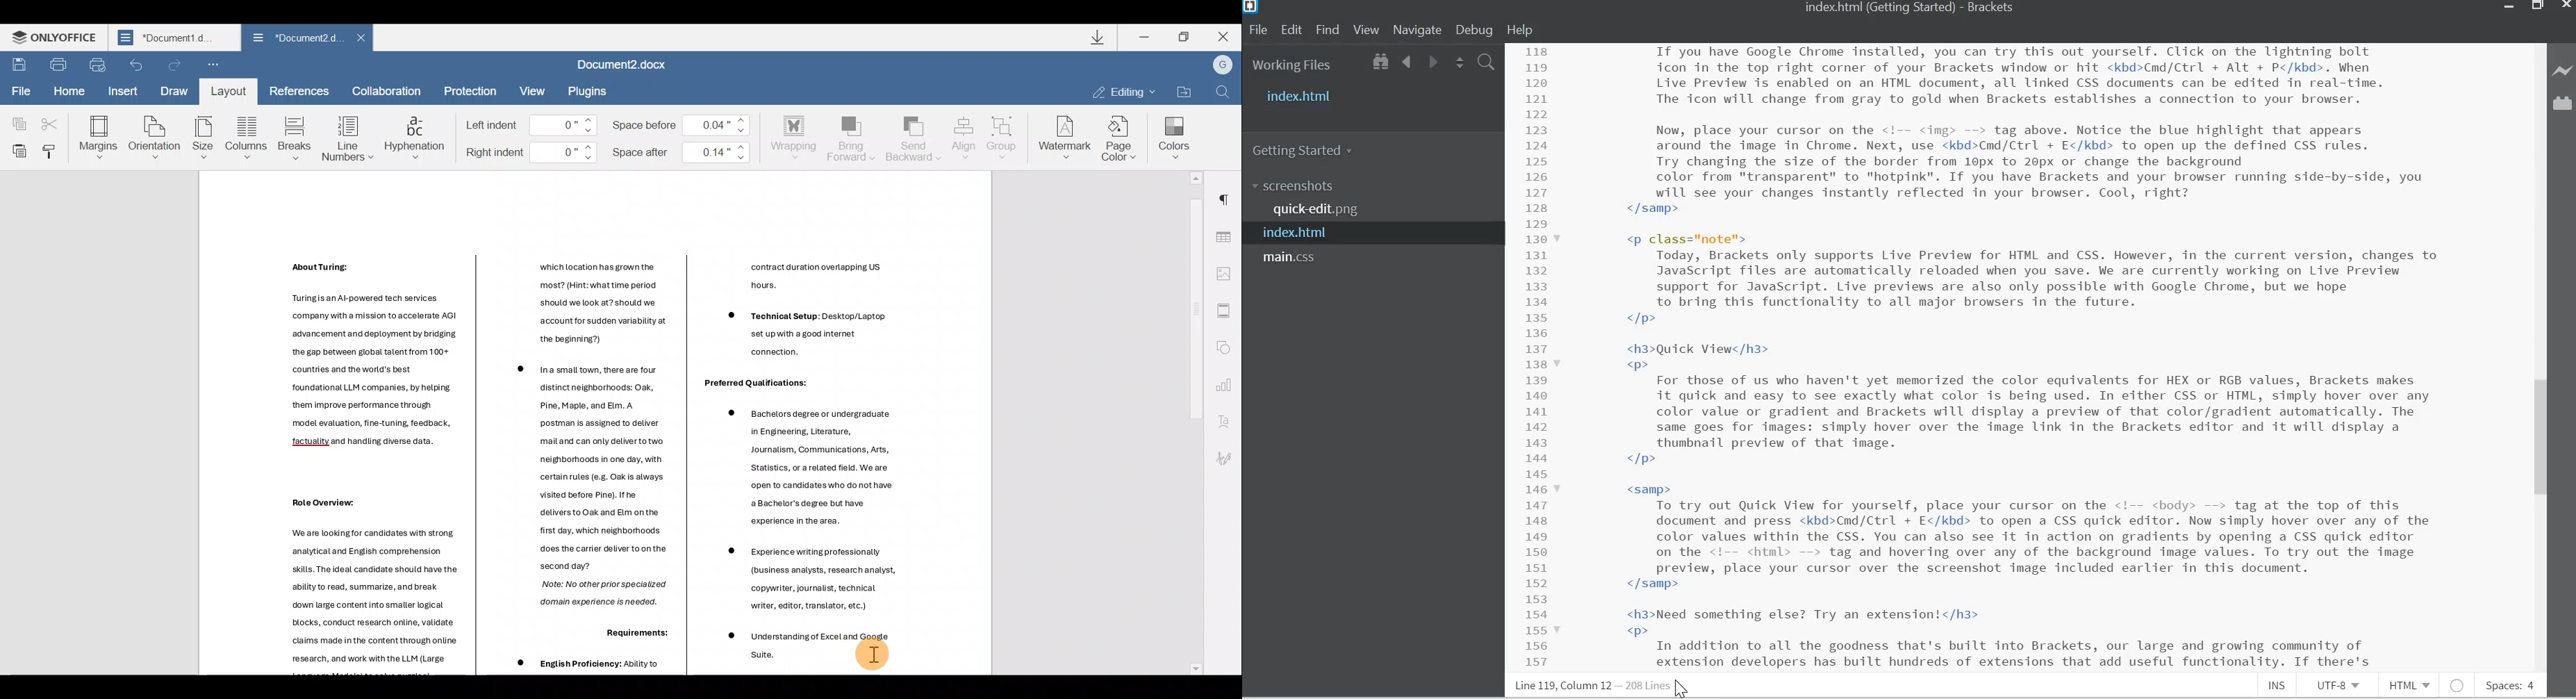 This screenshot has height=700, width=2576. I want to click on Screenshots, so click(1295, 187).